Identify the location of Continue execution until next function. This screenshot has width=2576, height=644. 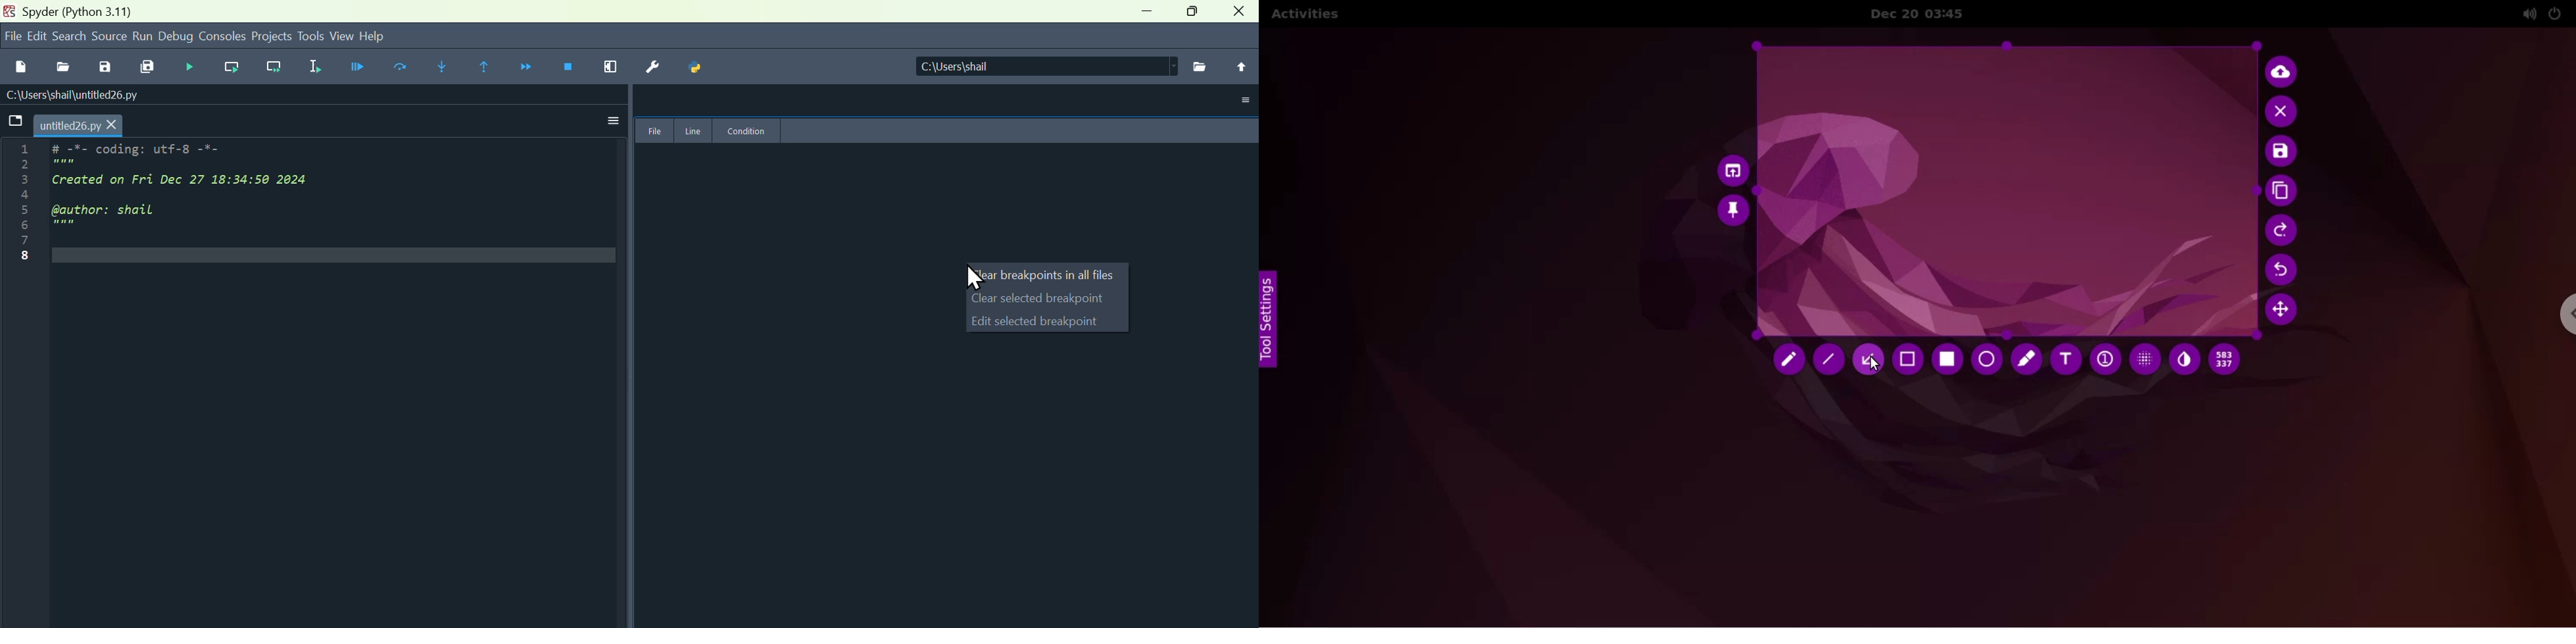
(531, 66).